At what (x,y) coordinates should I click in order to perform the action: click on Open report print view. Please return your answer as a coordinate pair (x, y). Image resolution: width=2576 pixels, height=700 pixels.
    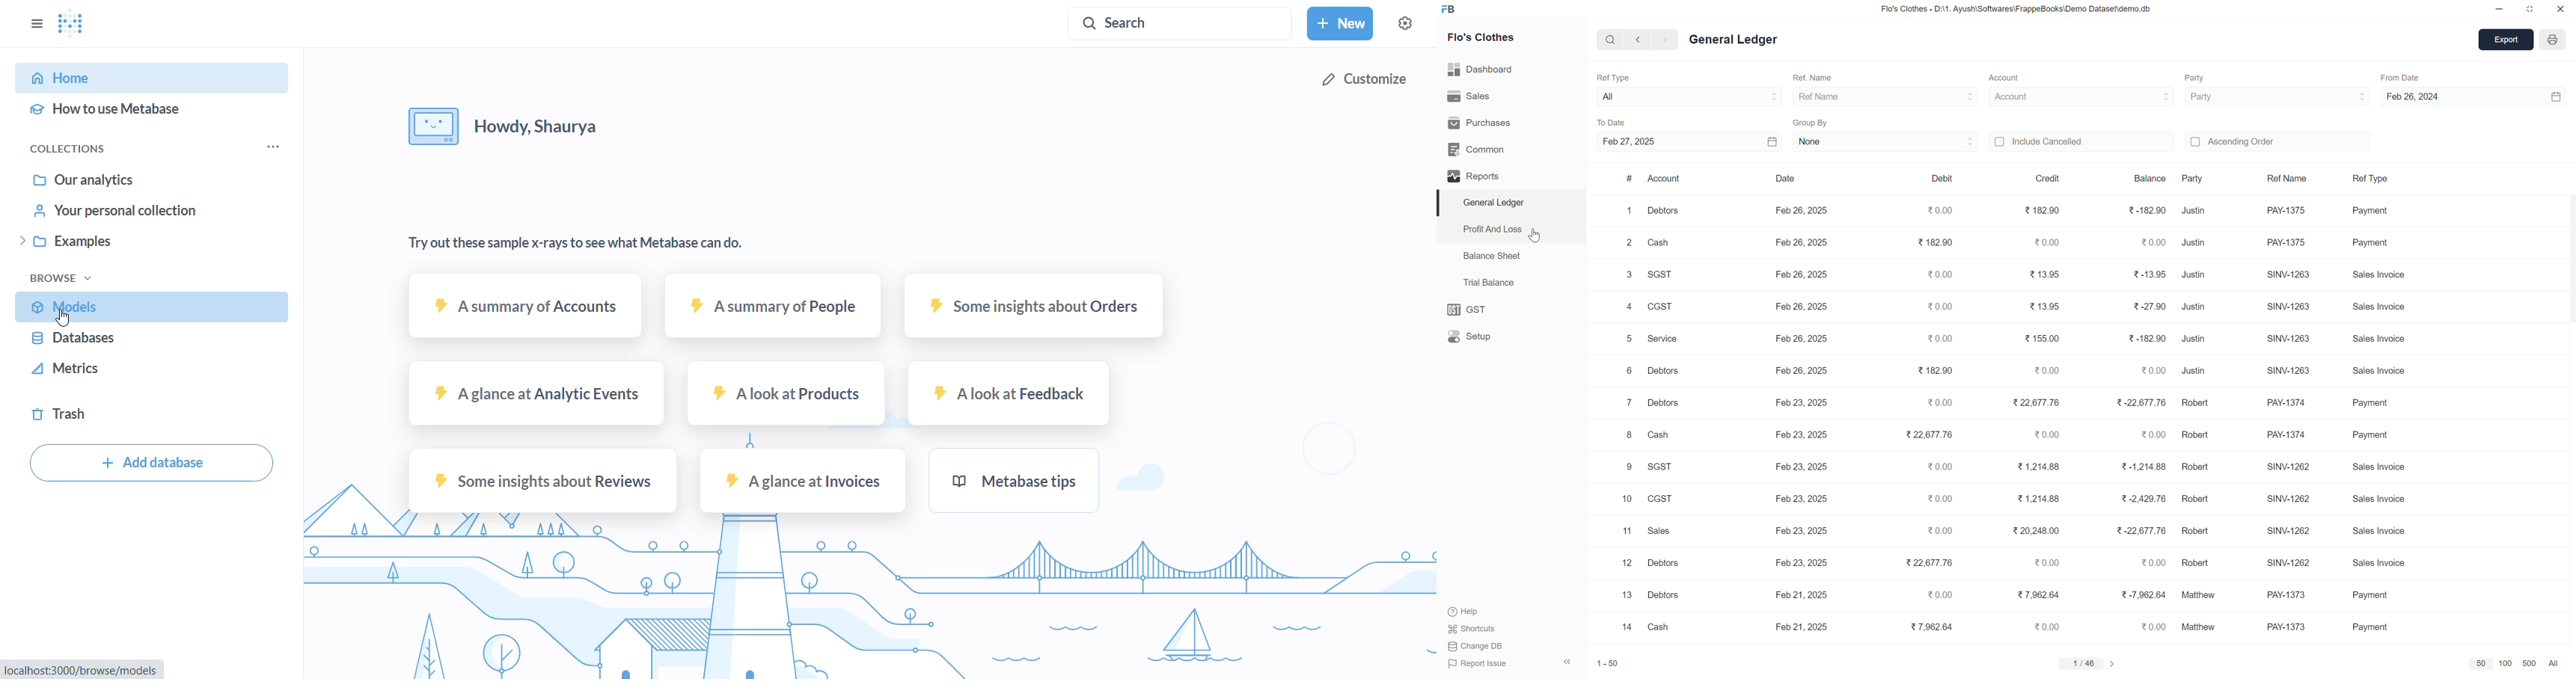
    Looking at the image, I should click on (2556, 37).